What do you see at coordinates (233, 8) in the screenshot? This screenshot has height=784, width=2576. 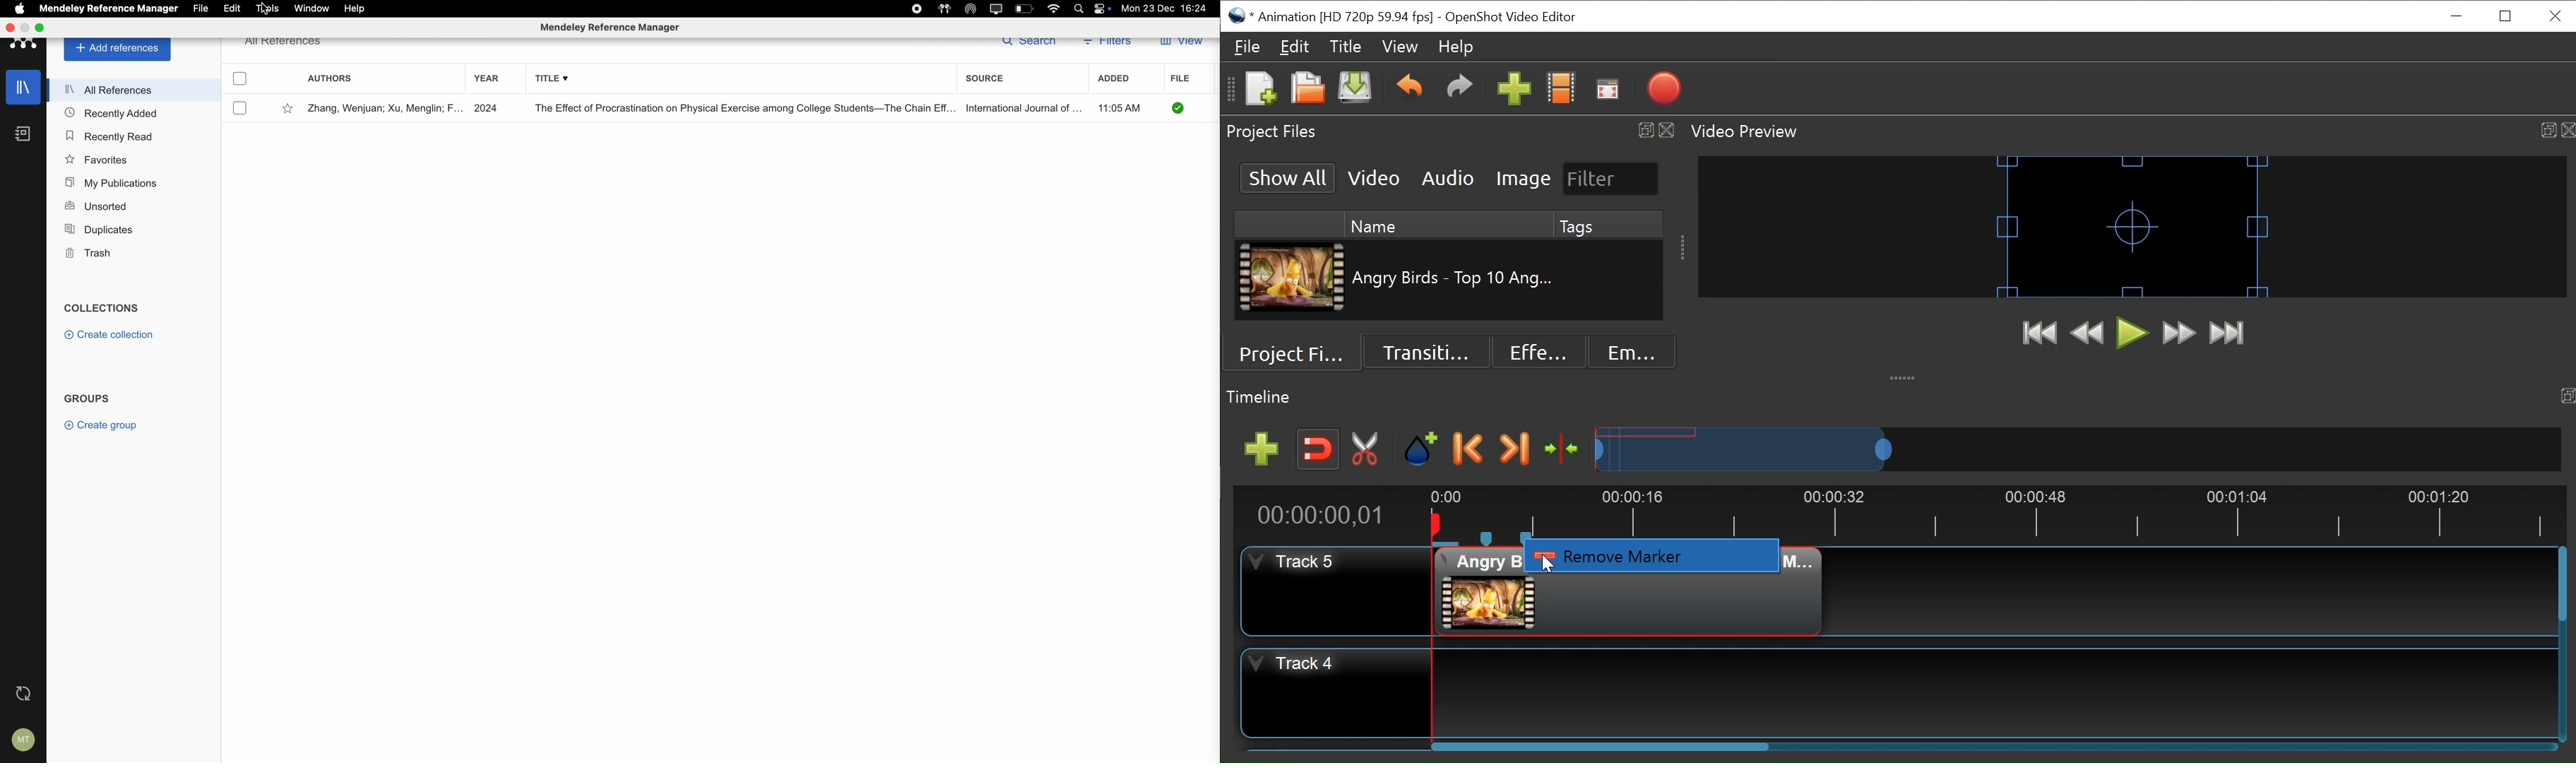 I see `edit` at bounding box center [233, 8].